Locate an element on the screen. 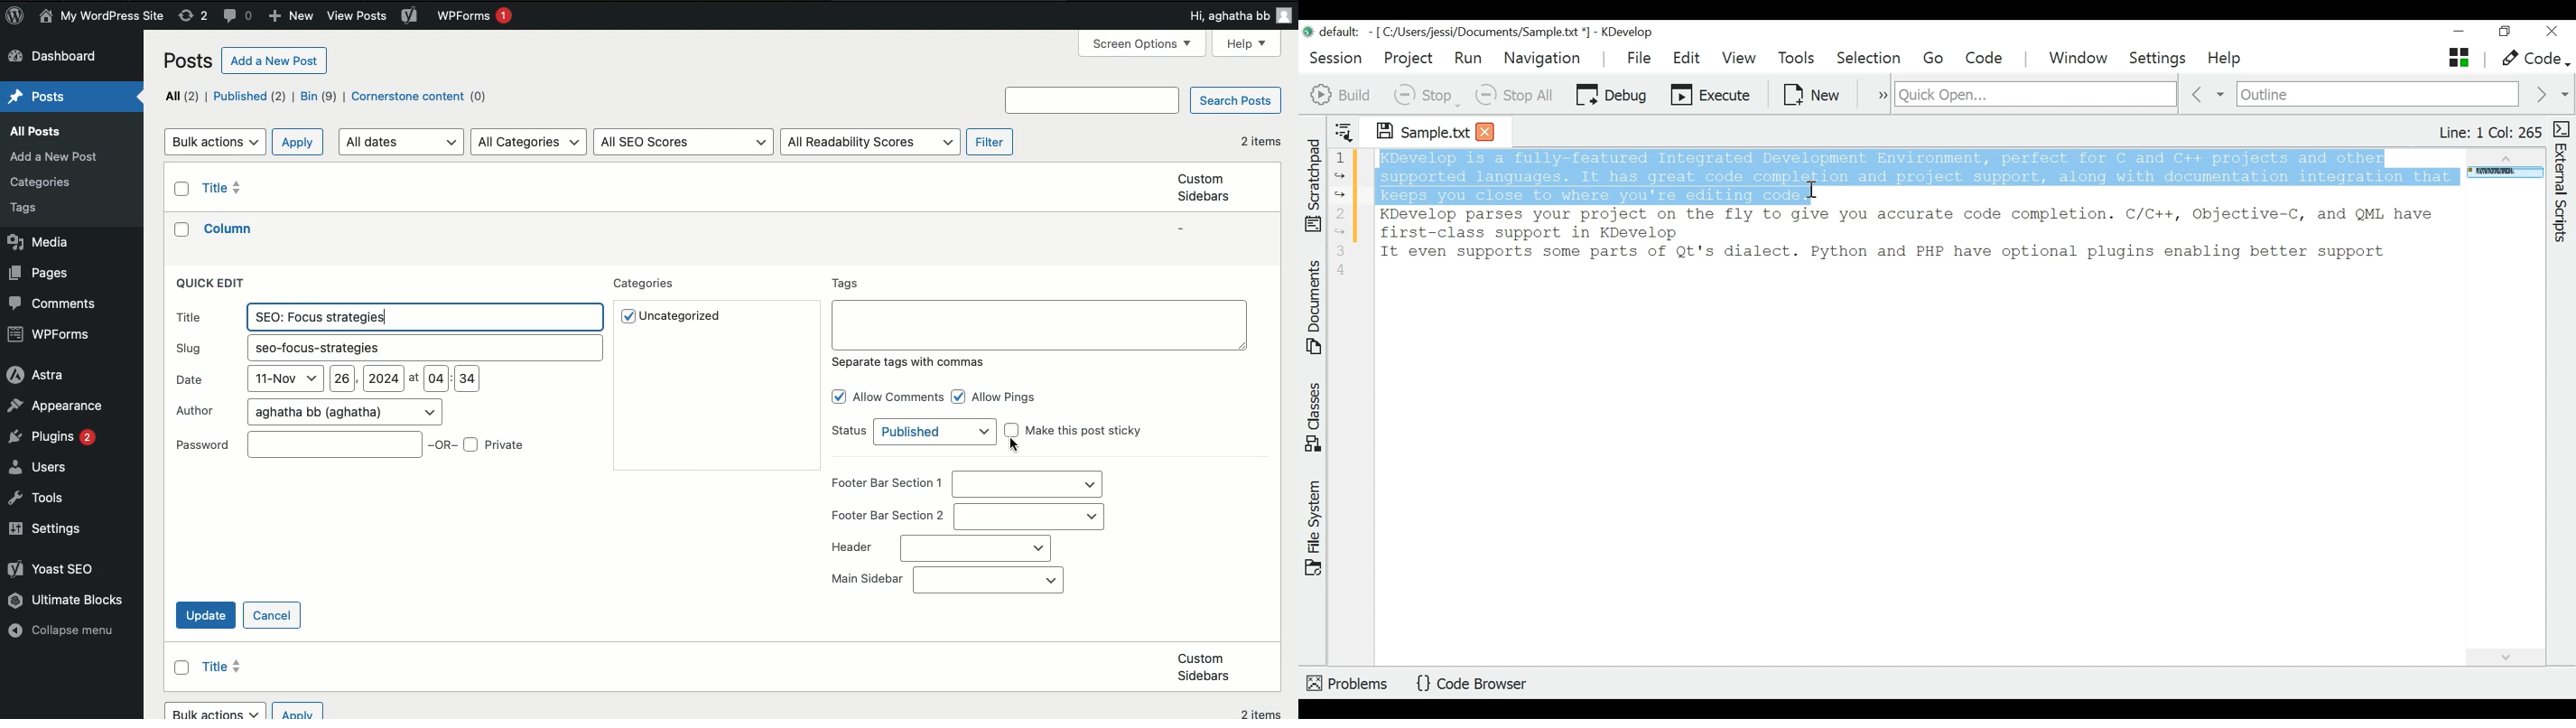  section is located at coordinates (1029, 516).